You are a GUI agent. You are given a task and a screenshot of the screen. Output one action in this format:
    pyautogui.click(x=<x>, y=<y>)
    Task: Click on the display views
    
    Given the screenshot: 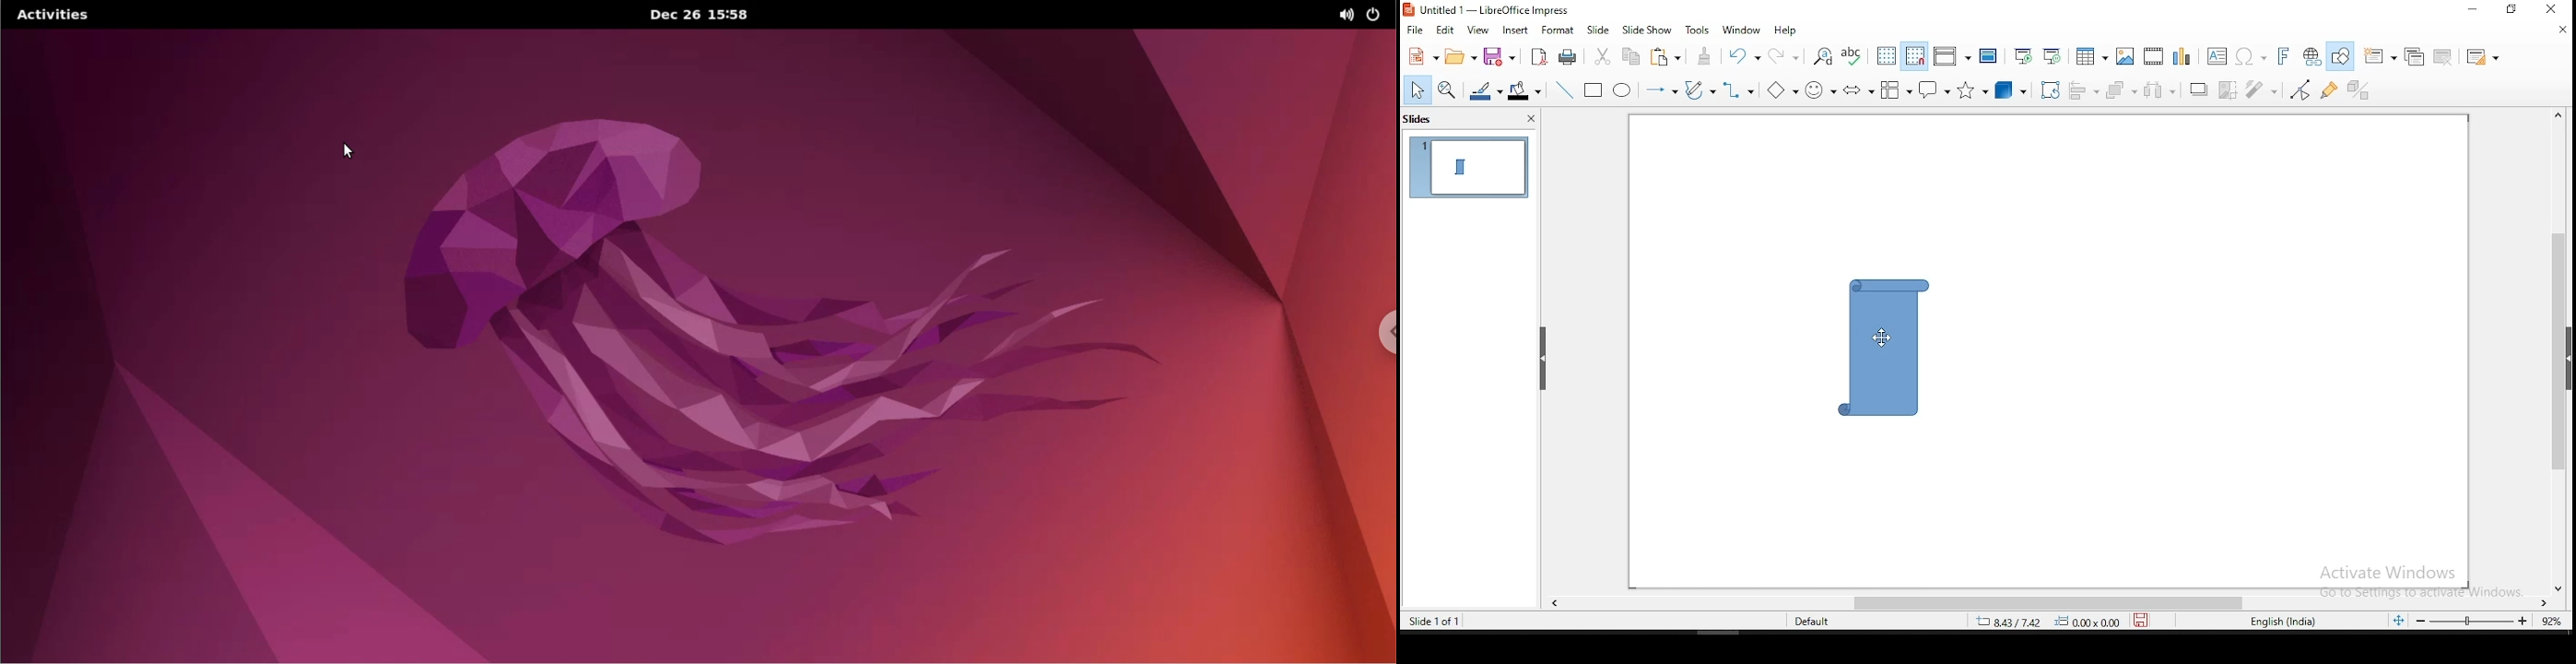 What is the action you would take?
    pyautogui.click(x=1952, y=56)
    